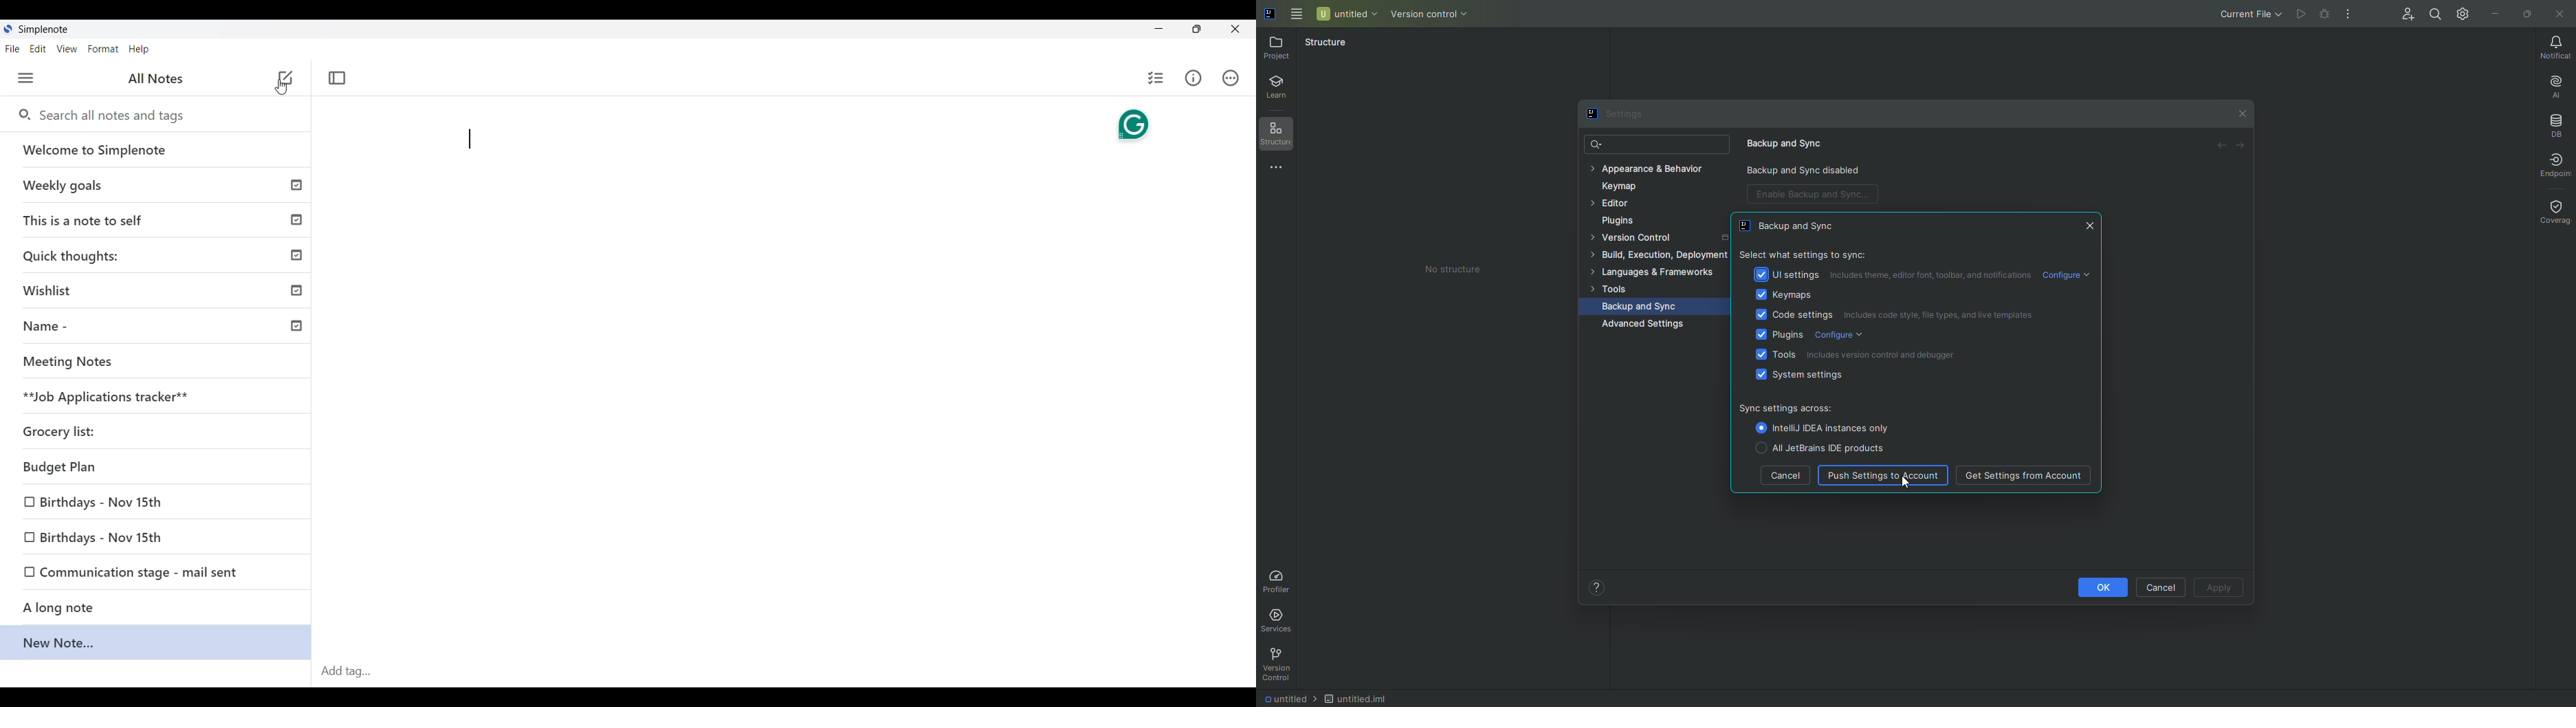  Describe the element at coordinates (2302, 14) in the screenshot. I see `Cannot run current file` at that location.